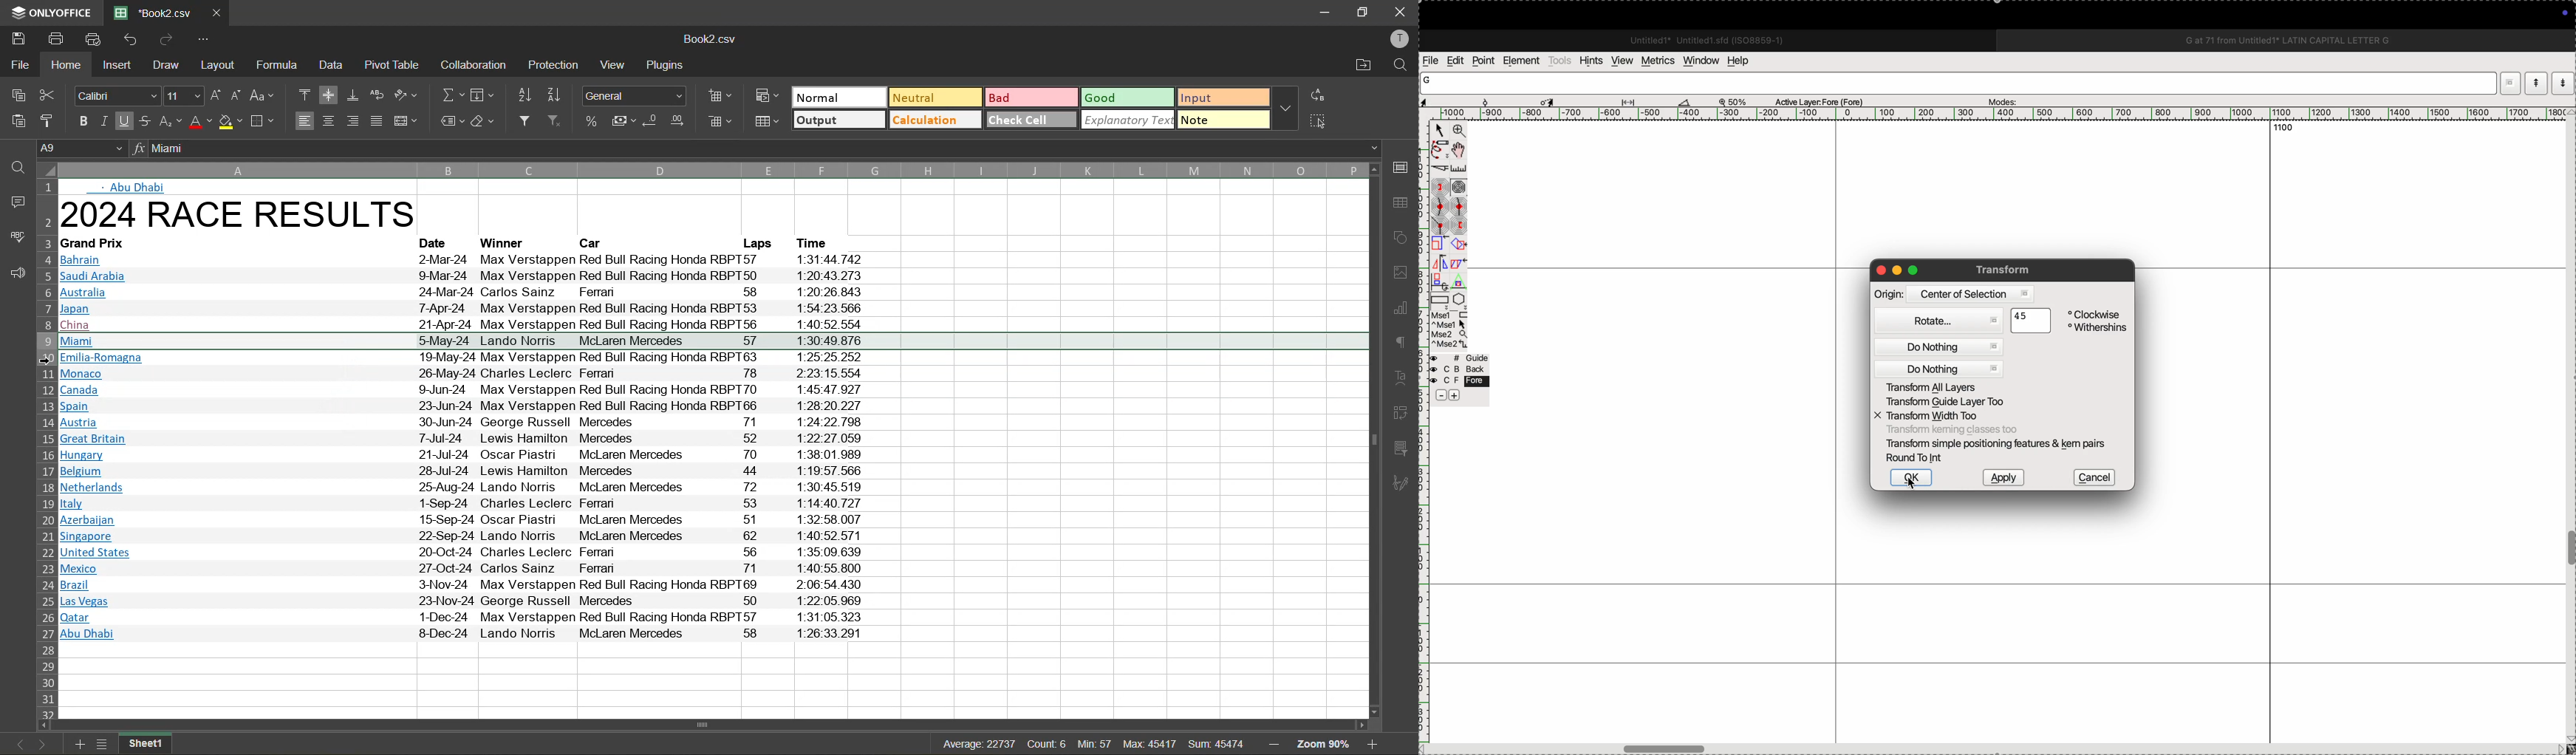 The height and width of the screenshot is (756, 2576). What do you see at coordinates (652, 123) in the screenshot?
I see `decrease decimal` at bounding box center [652, 123].